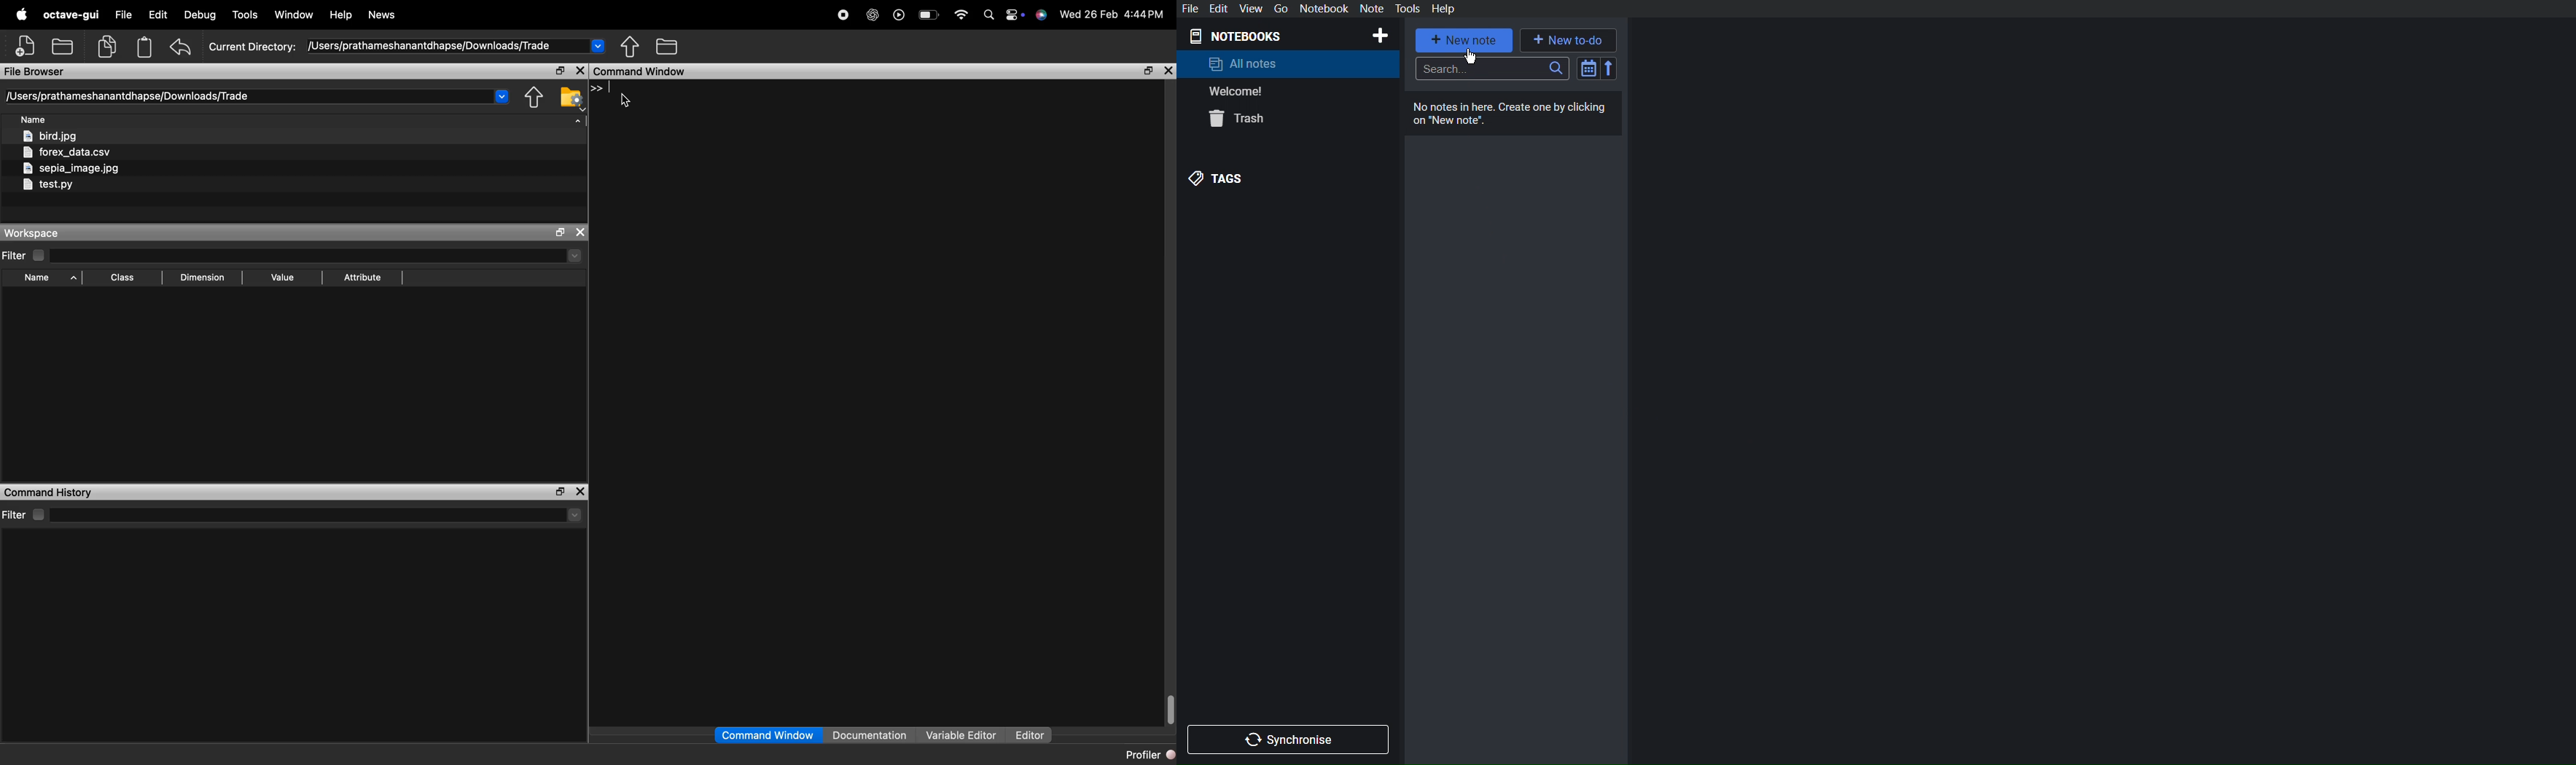 This screenshot has width=2576, height=784. What do you see at coordinates (1324, 9) in the screenshot?
I see `Notebook` at bounding box center [1324, 9].